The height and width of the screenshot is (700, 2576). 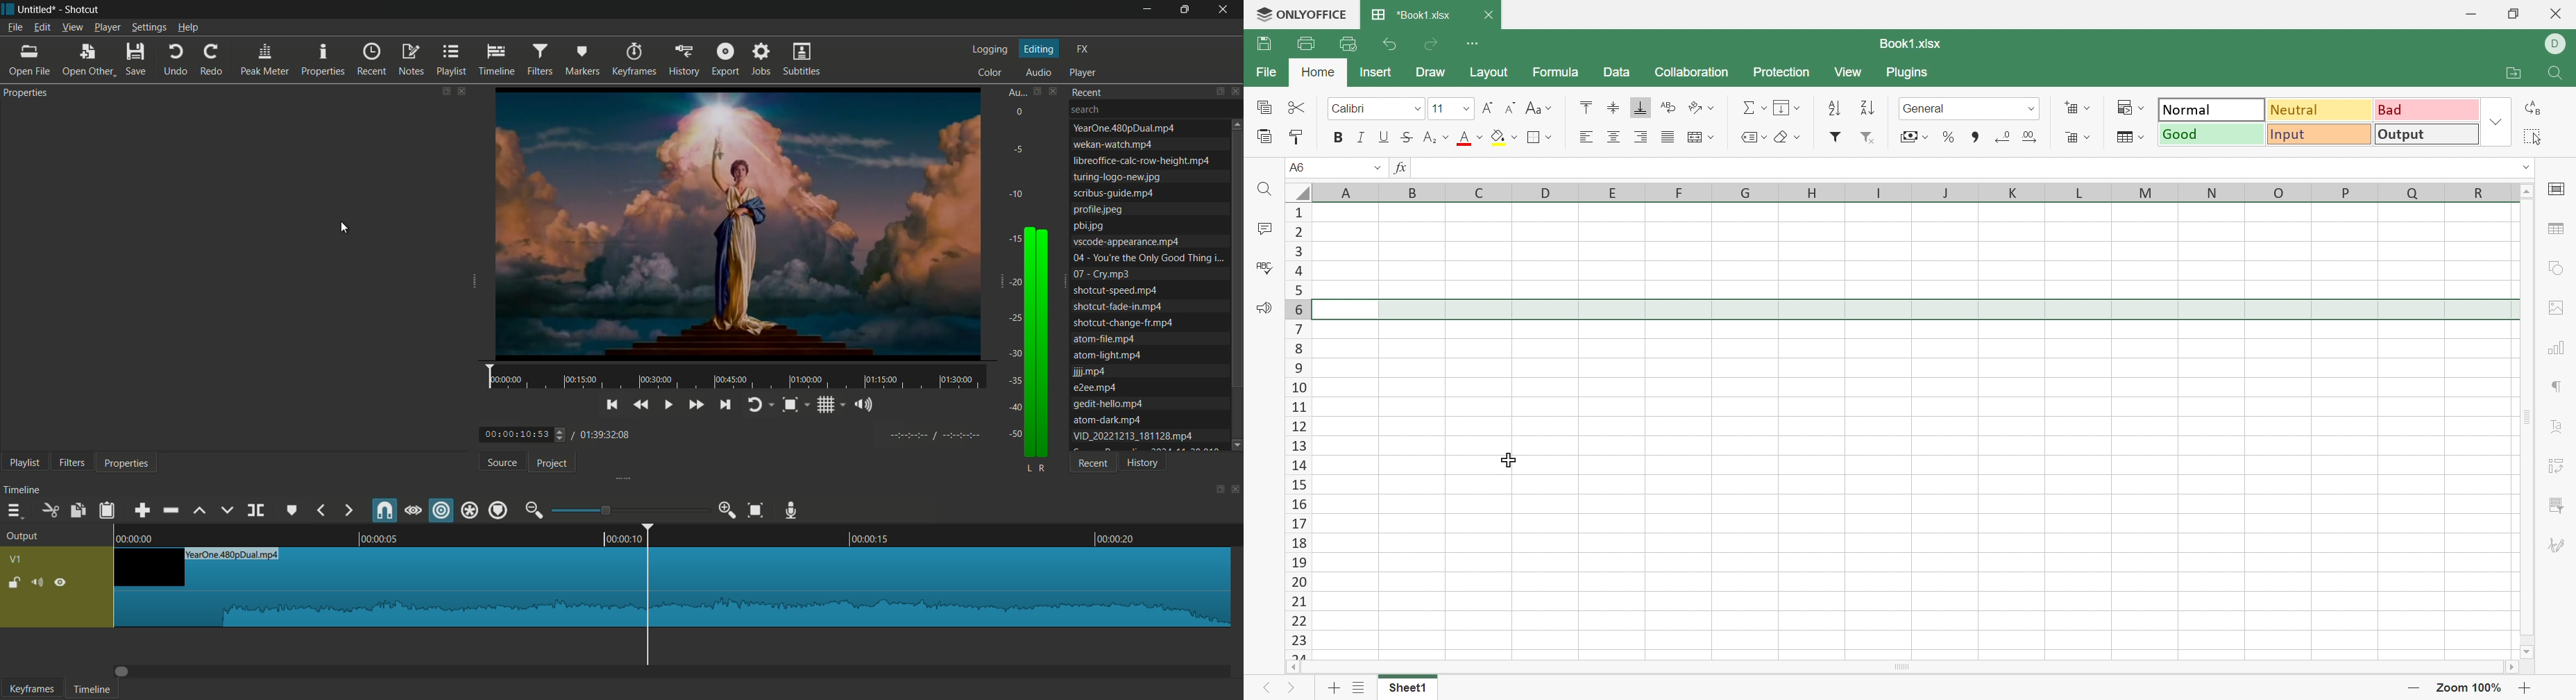 I want to click on Select all, so click(x=2535, y=137).